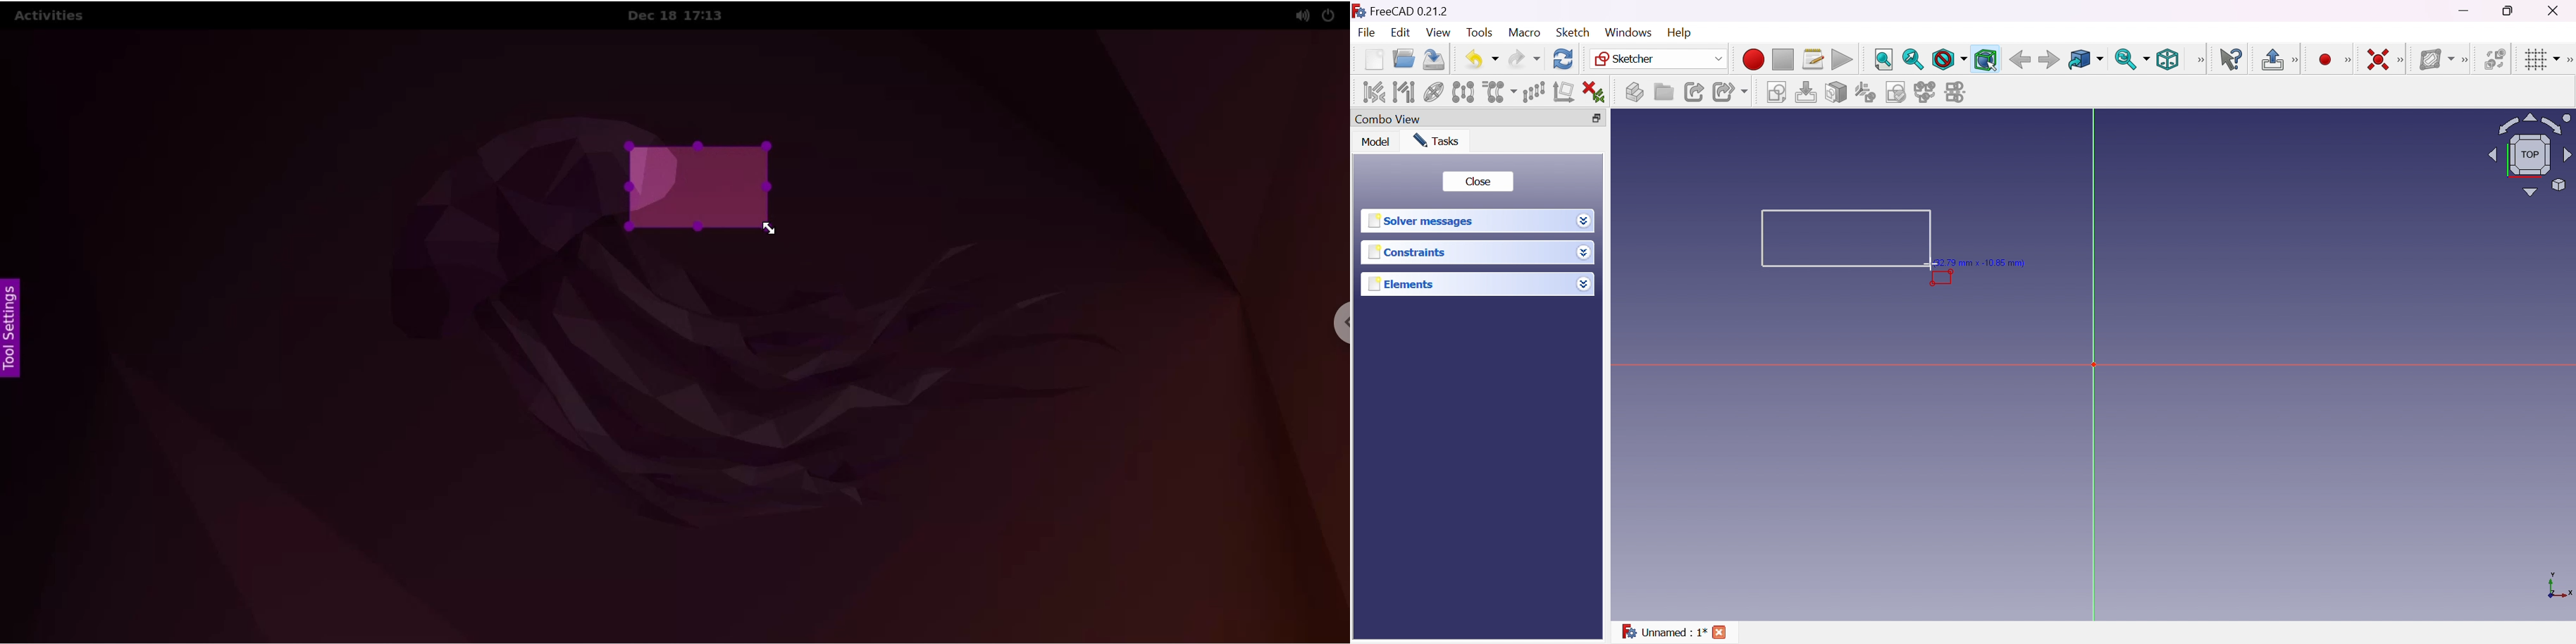 The height and width of the screenshot is (644, 2576). I want to click on Sketcher, so click(1661, 58).